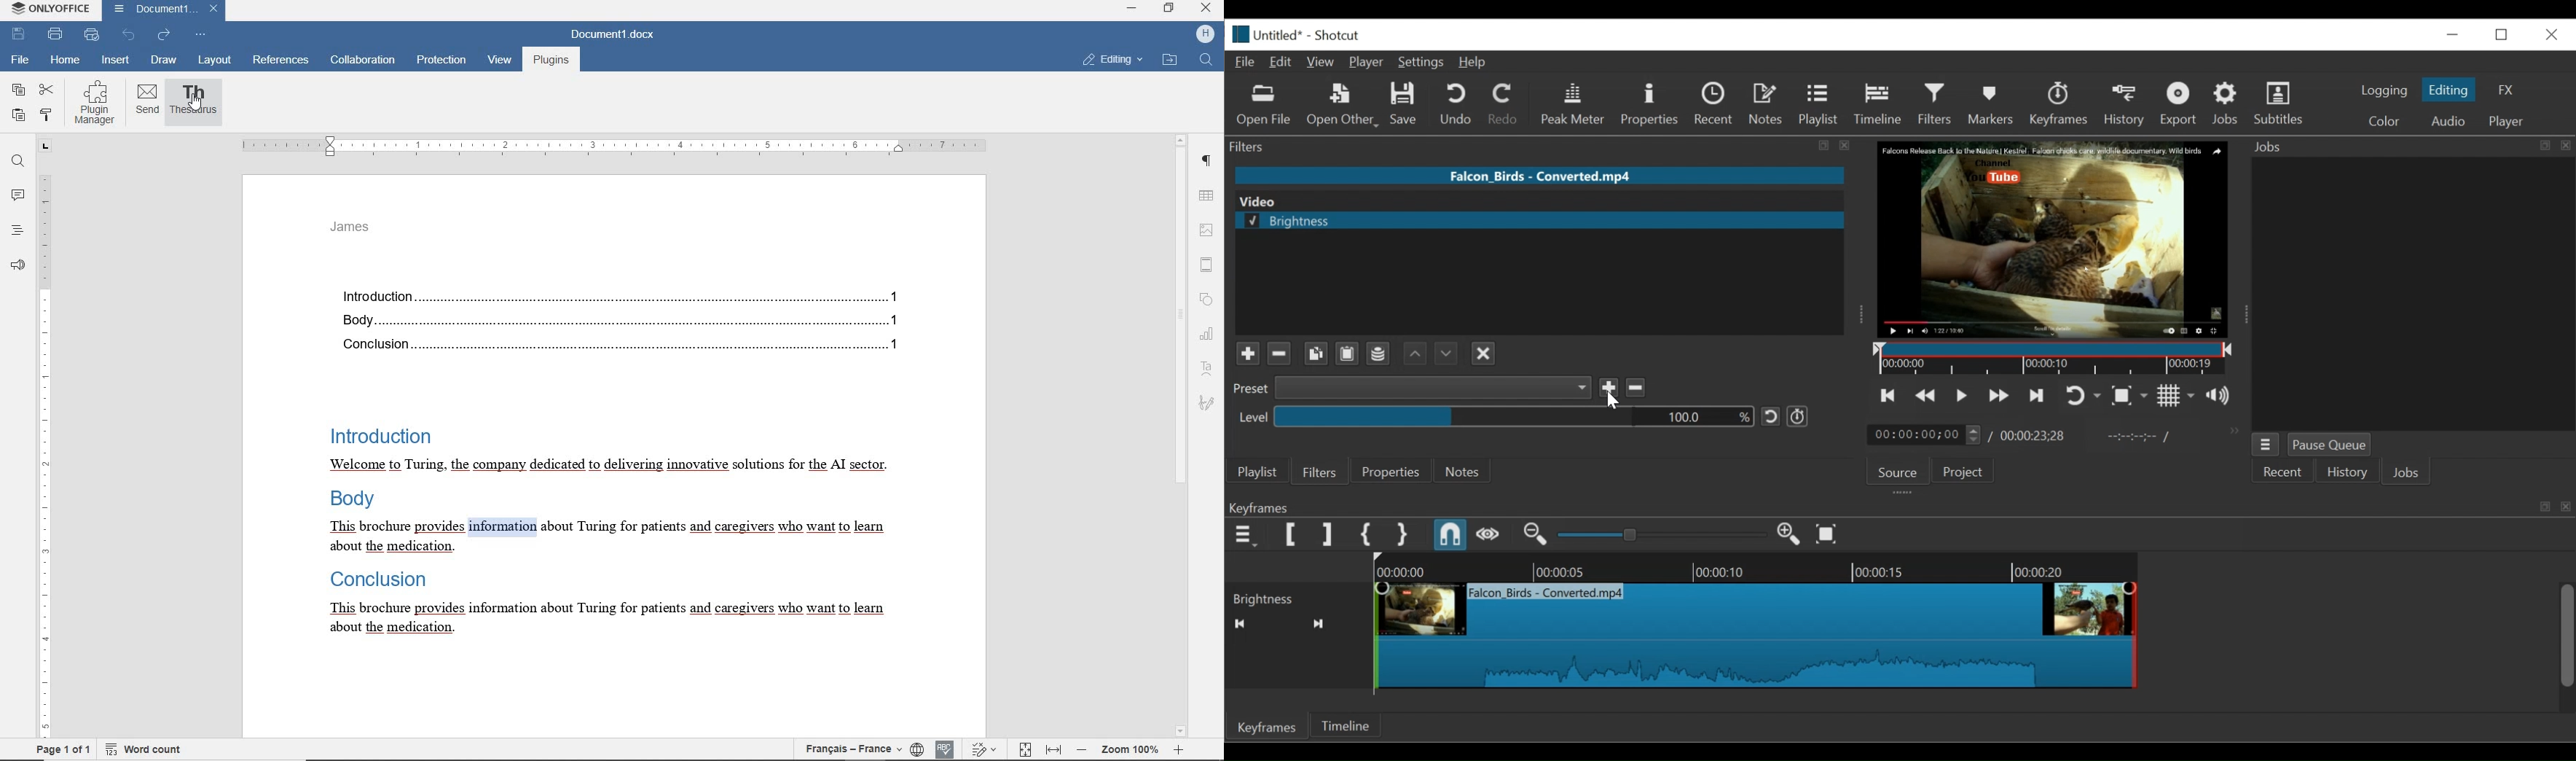 The image size is (2576, 784). Describe the element at coordinates (374, 580) in the screenshot. I see `Conclusion` at that location.